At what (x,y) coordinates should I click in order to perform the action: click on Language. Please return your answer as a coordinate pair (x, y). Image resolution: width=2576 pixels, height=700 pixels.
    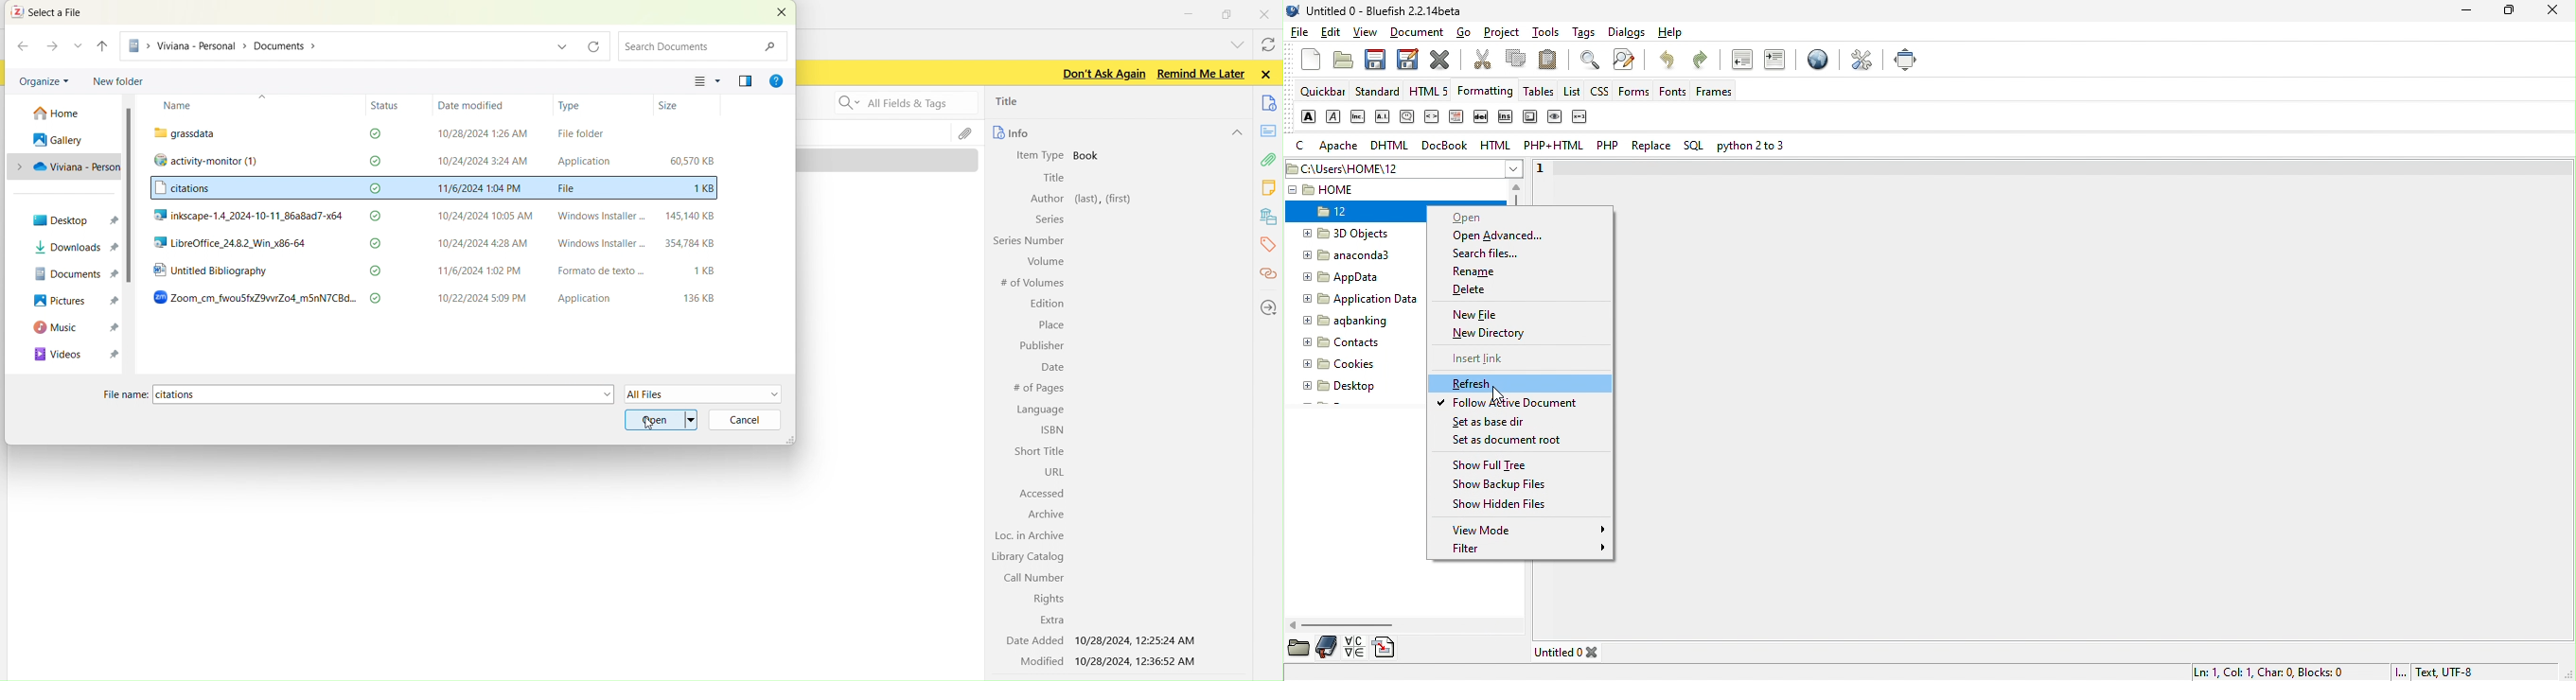
    Looking at the image, I should click on (1041, 409).